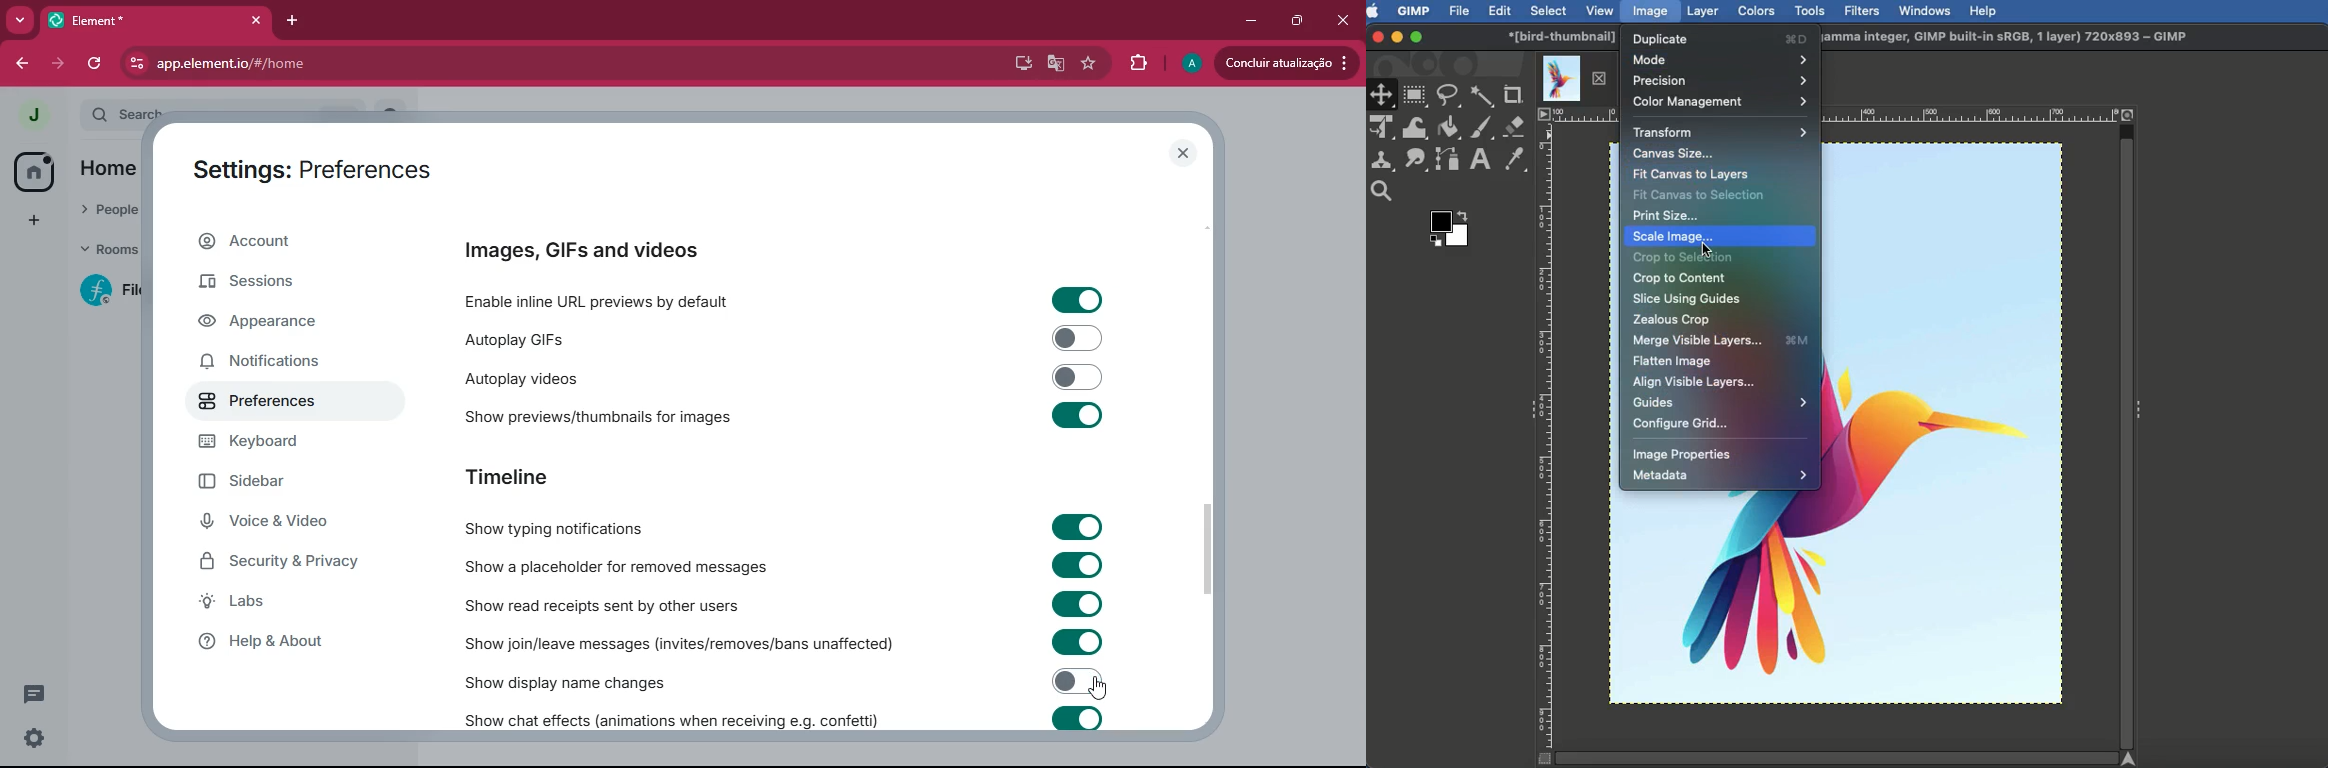 The height and width of the screenshot is (784, 2352). Describe the element at coordinates (595, 379) in the screenshot. I see `autoplay videos` at that location.